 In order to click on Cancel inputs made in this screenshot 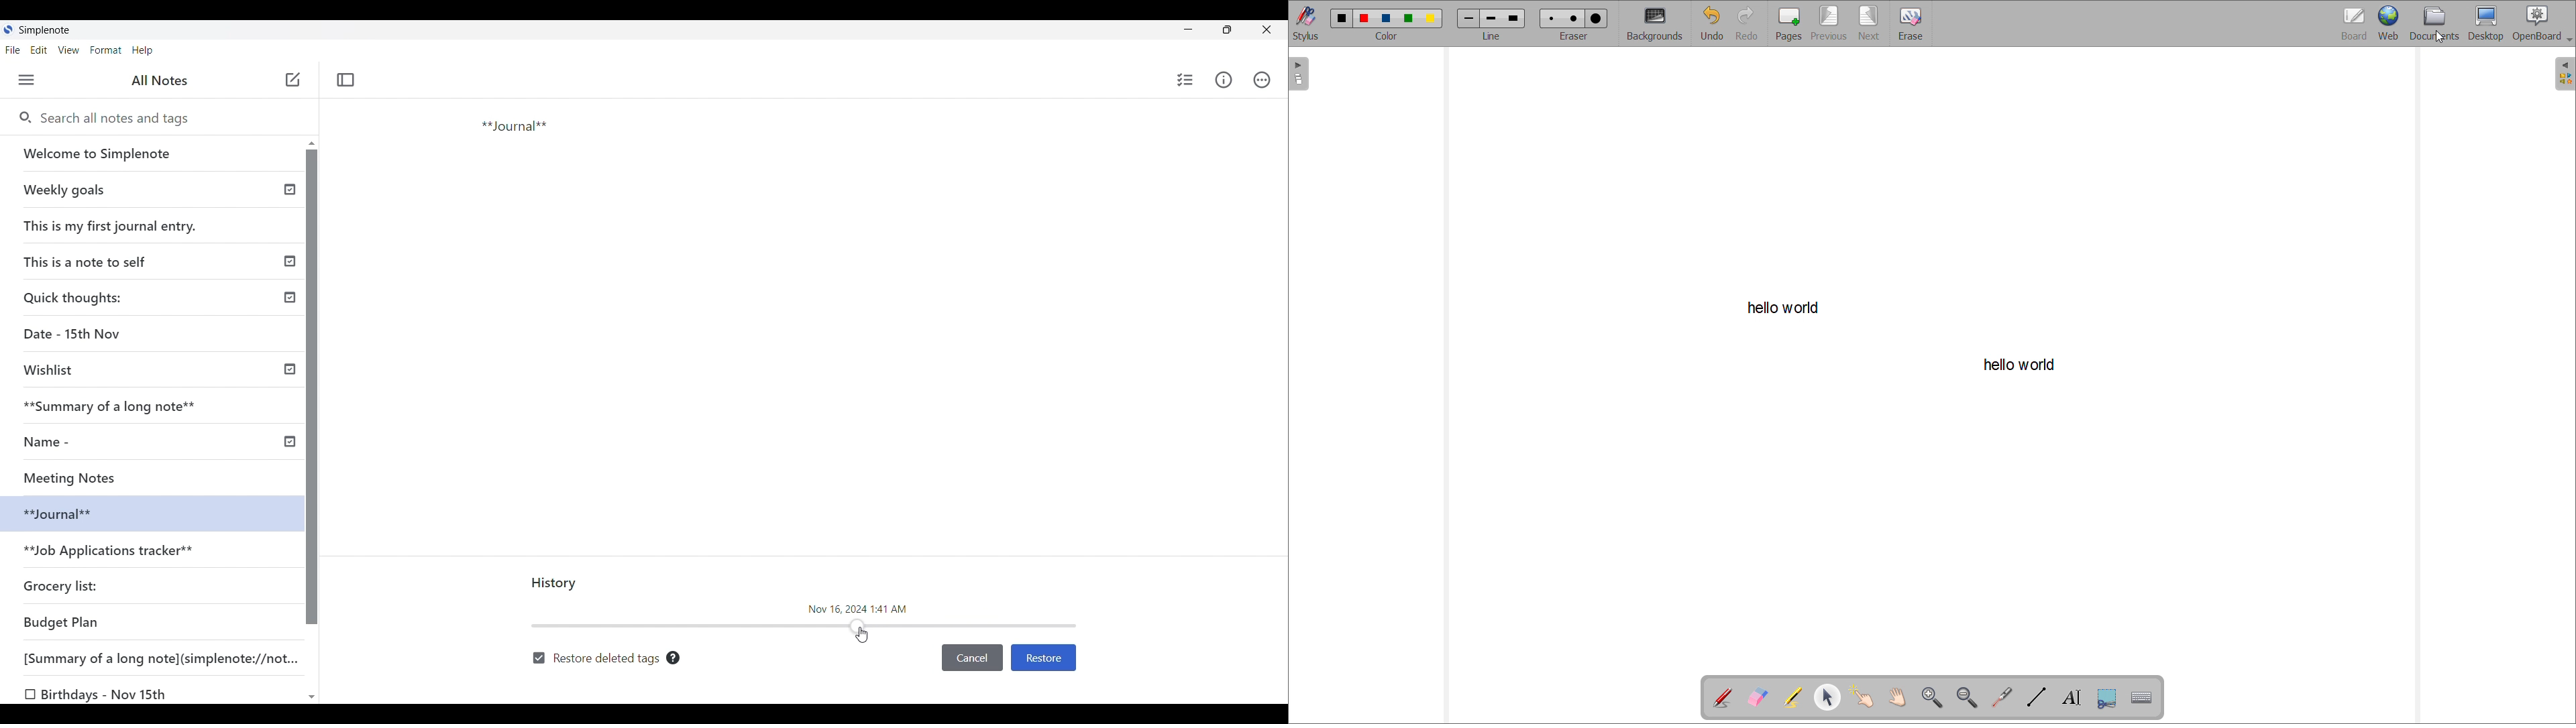, I will do `click(972, 658)`.